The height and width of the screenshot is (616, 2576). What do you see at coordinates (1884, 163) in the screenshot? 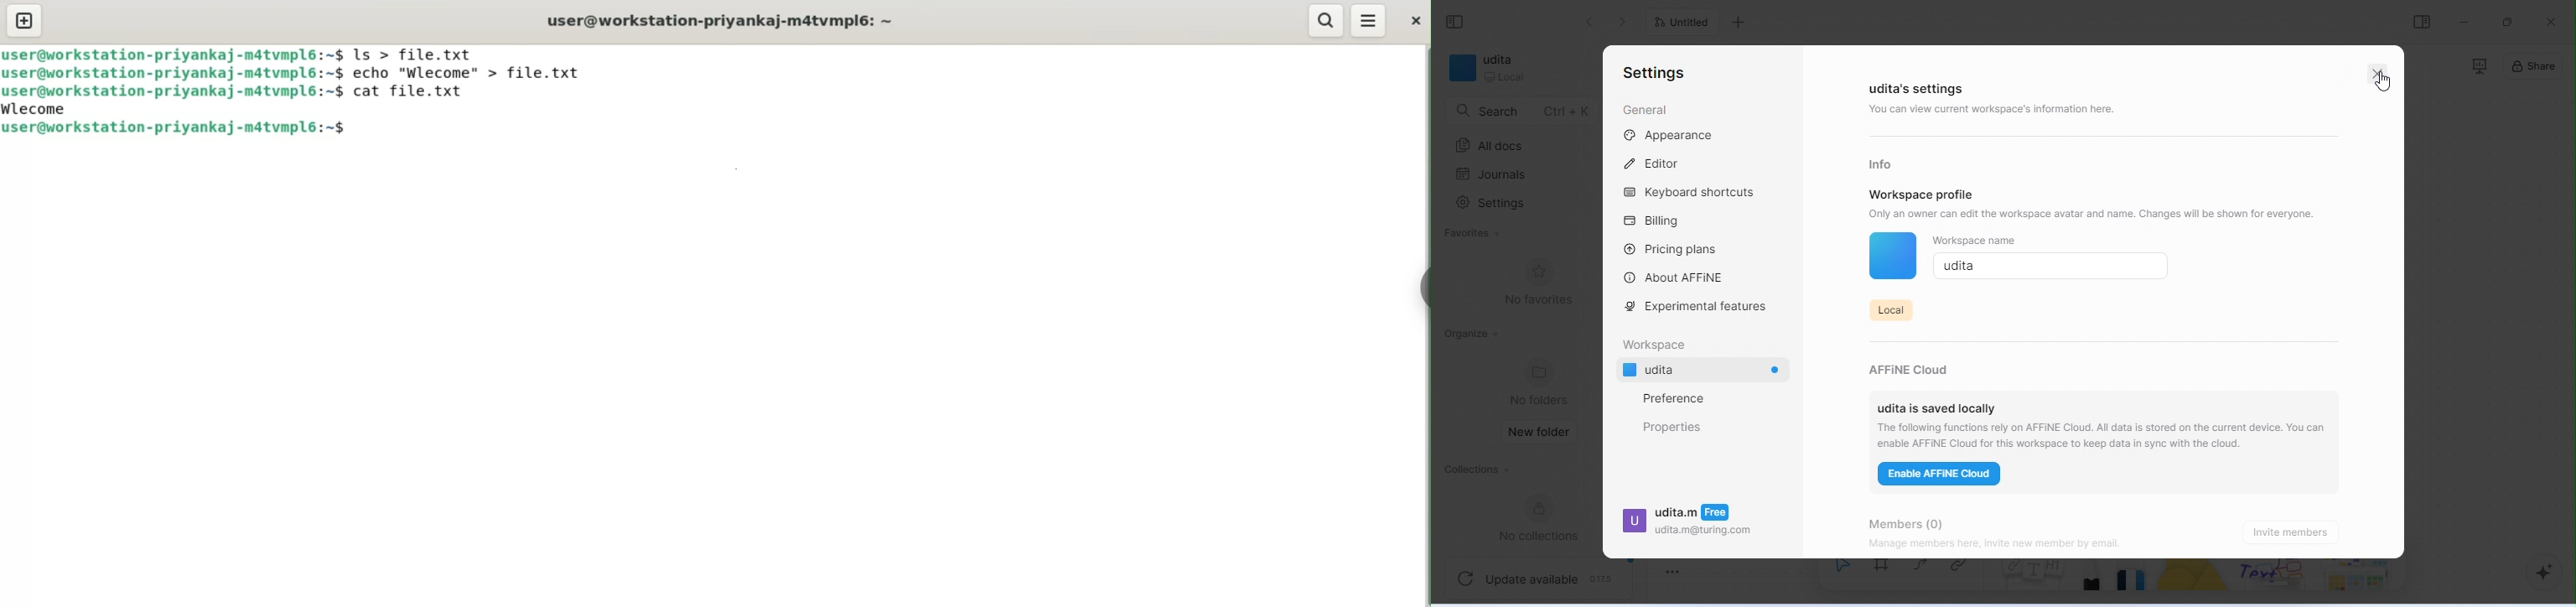
I see `info` at bounding box center [1884, 163].